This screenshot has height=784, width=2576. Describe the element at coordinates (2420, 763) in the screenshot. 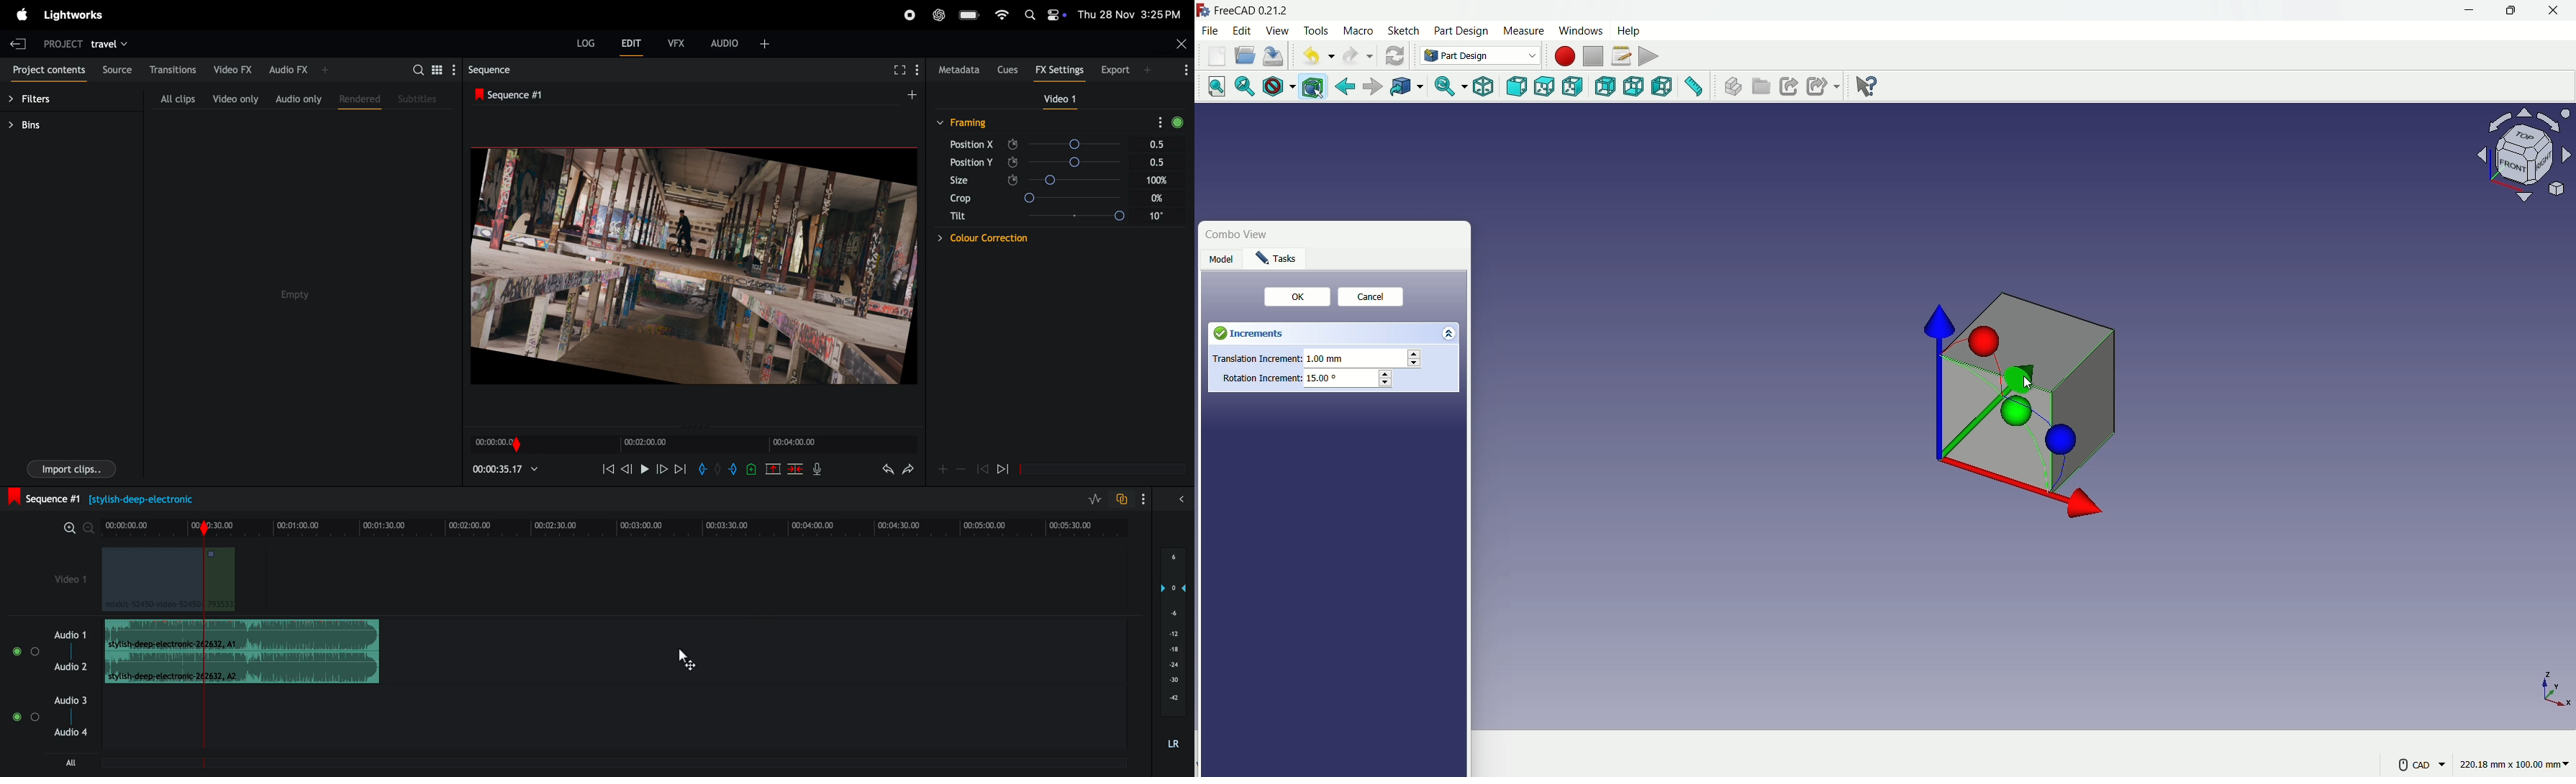

I see `CAD` at that location.